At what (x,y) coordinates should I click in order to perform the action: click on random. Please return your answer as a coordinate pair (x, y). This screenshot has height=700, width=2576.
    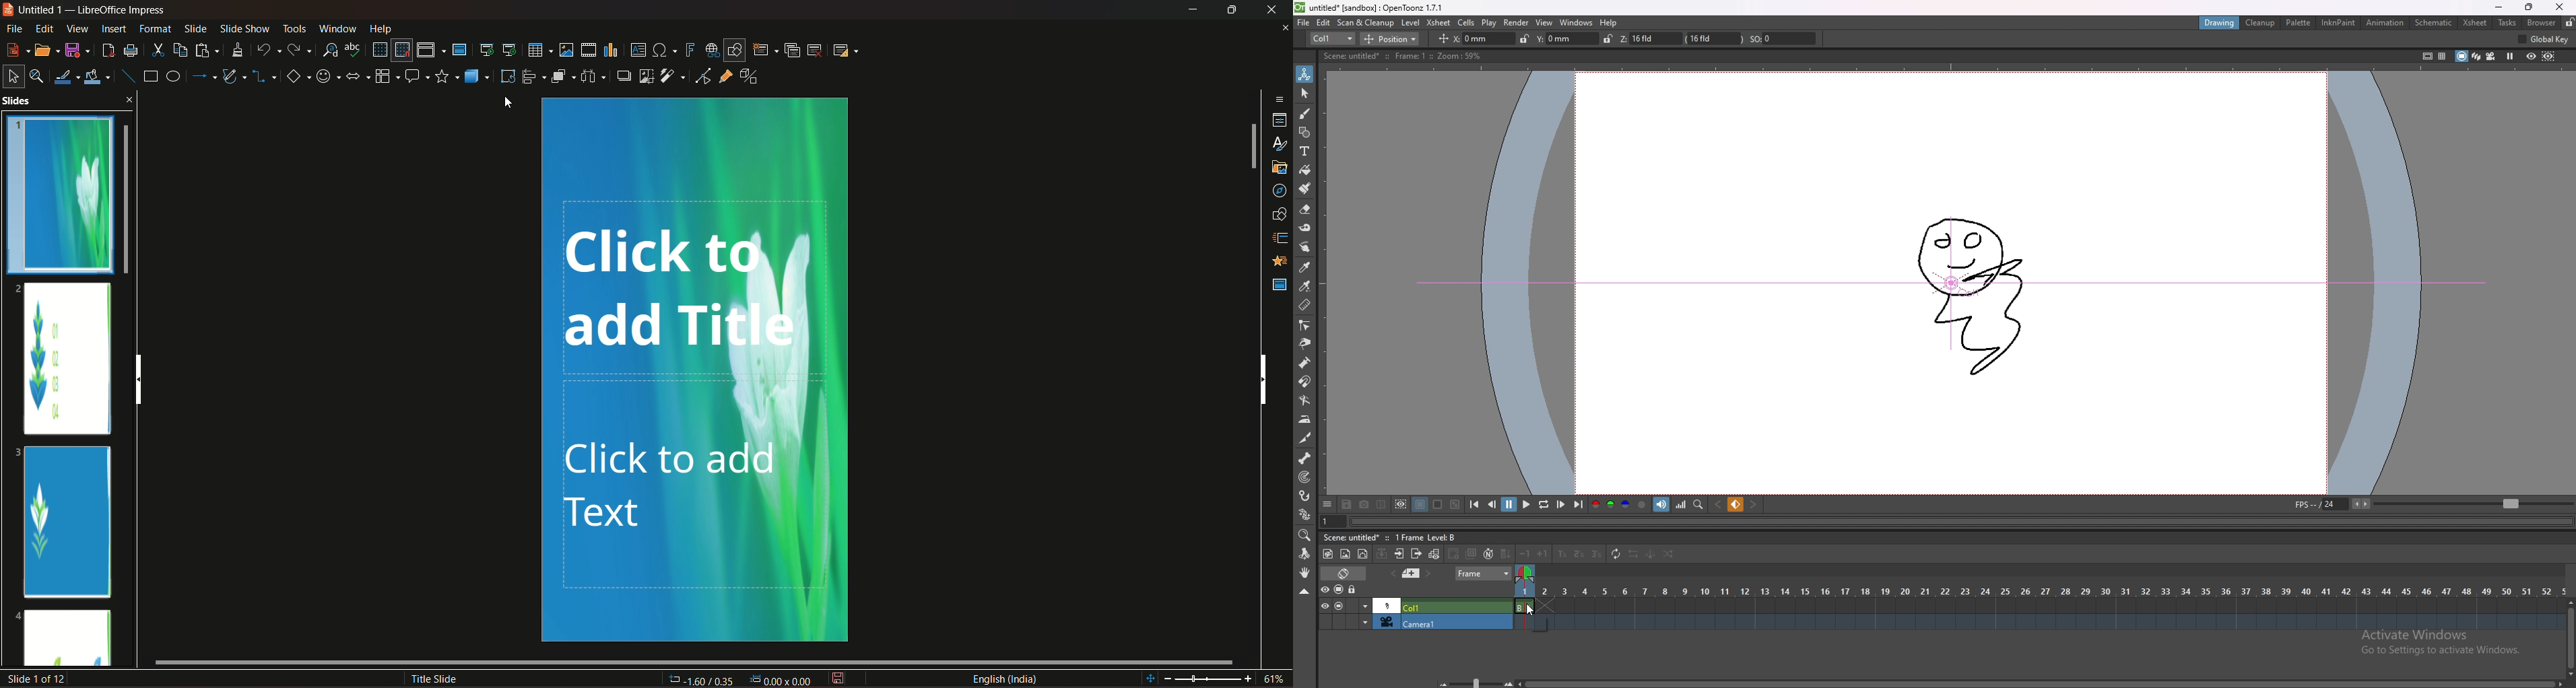
    Looking at the image, I should click on (1669, 554).